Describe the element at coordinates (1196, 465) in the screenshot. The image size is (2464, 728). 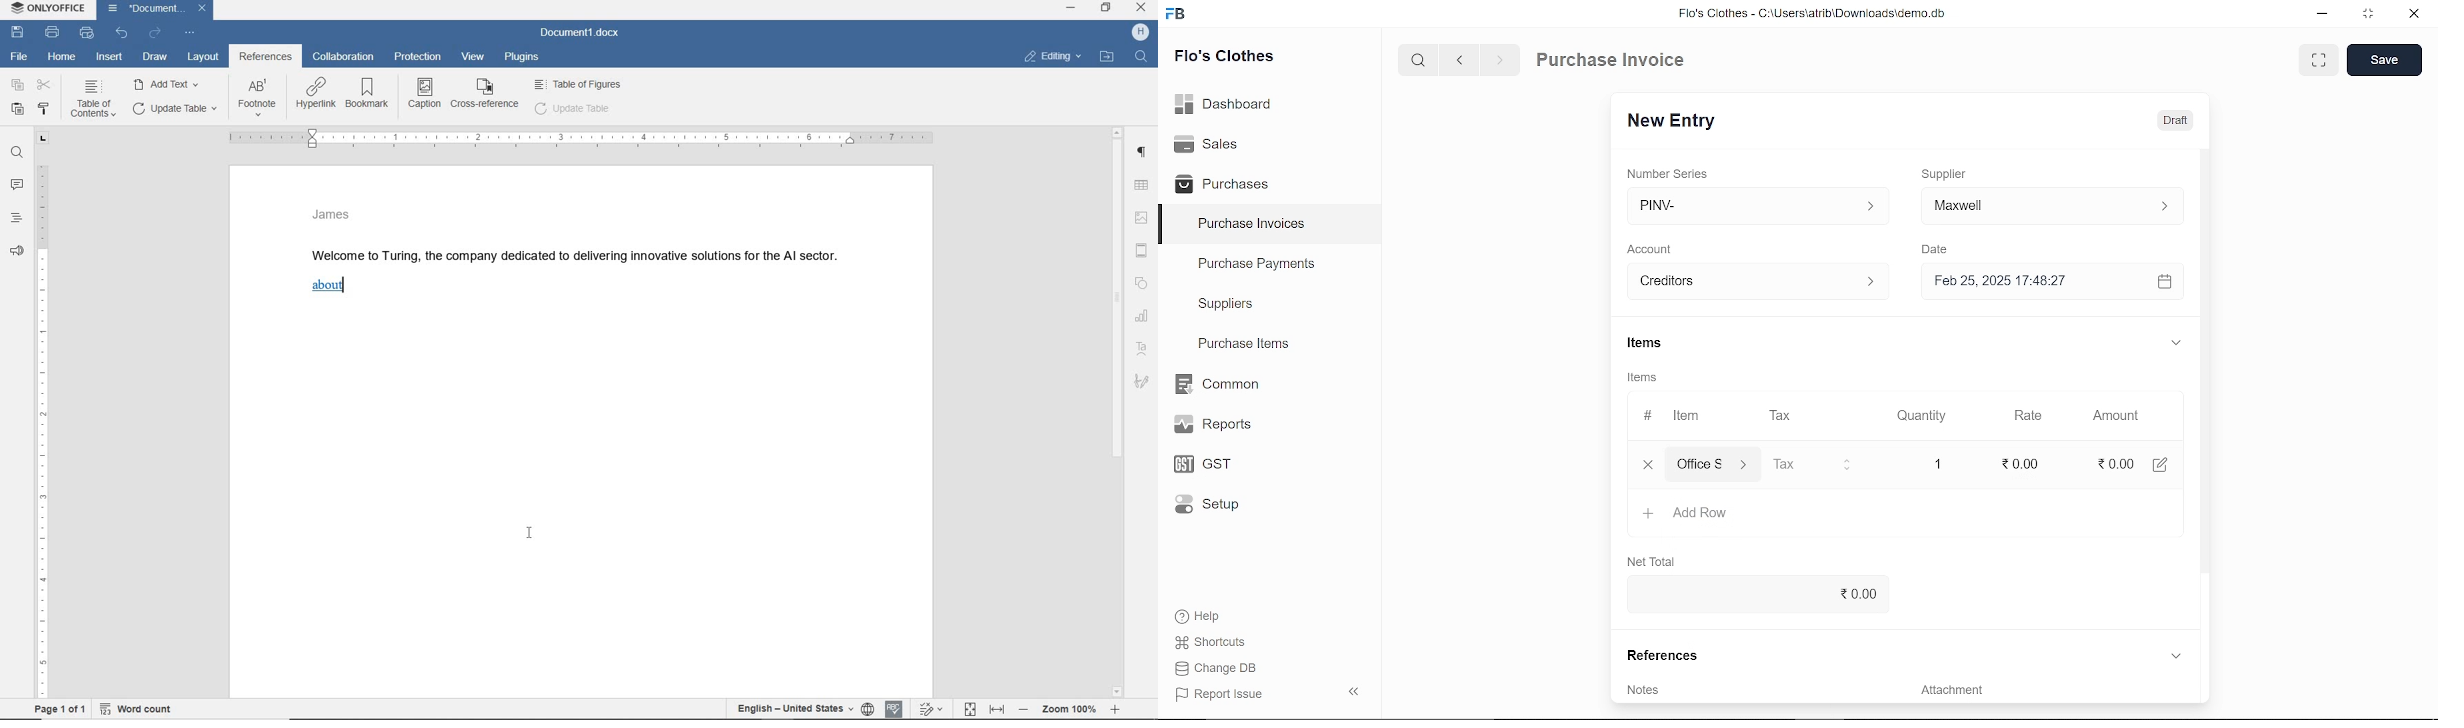
I see `GST` at that location.